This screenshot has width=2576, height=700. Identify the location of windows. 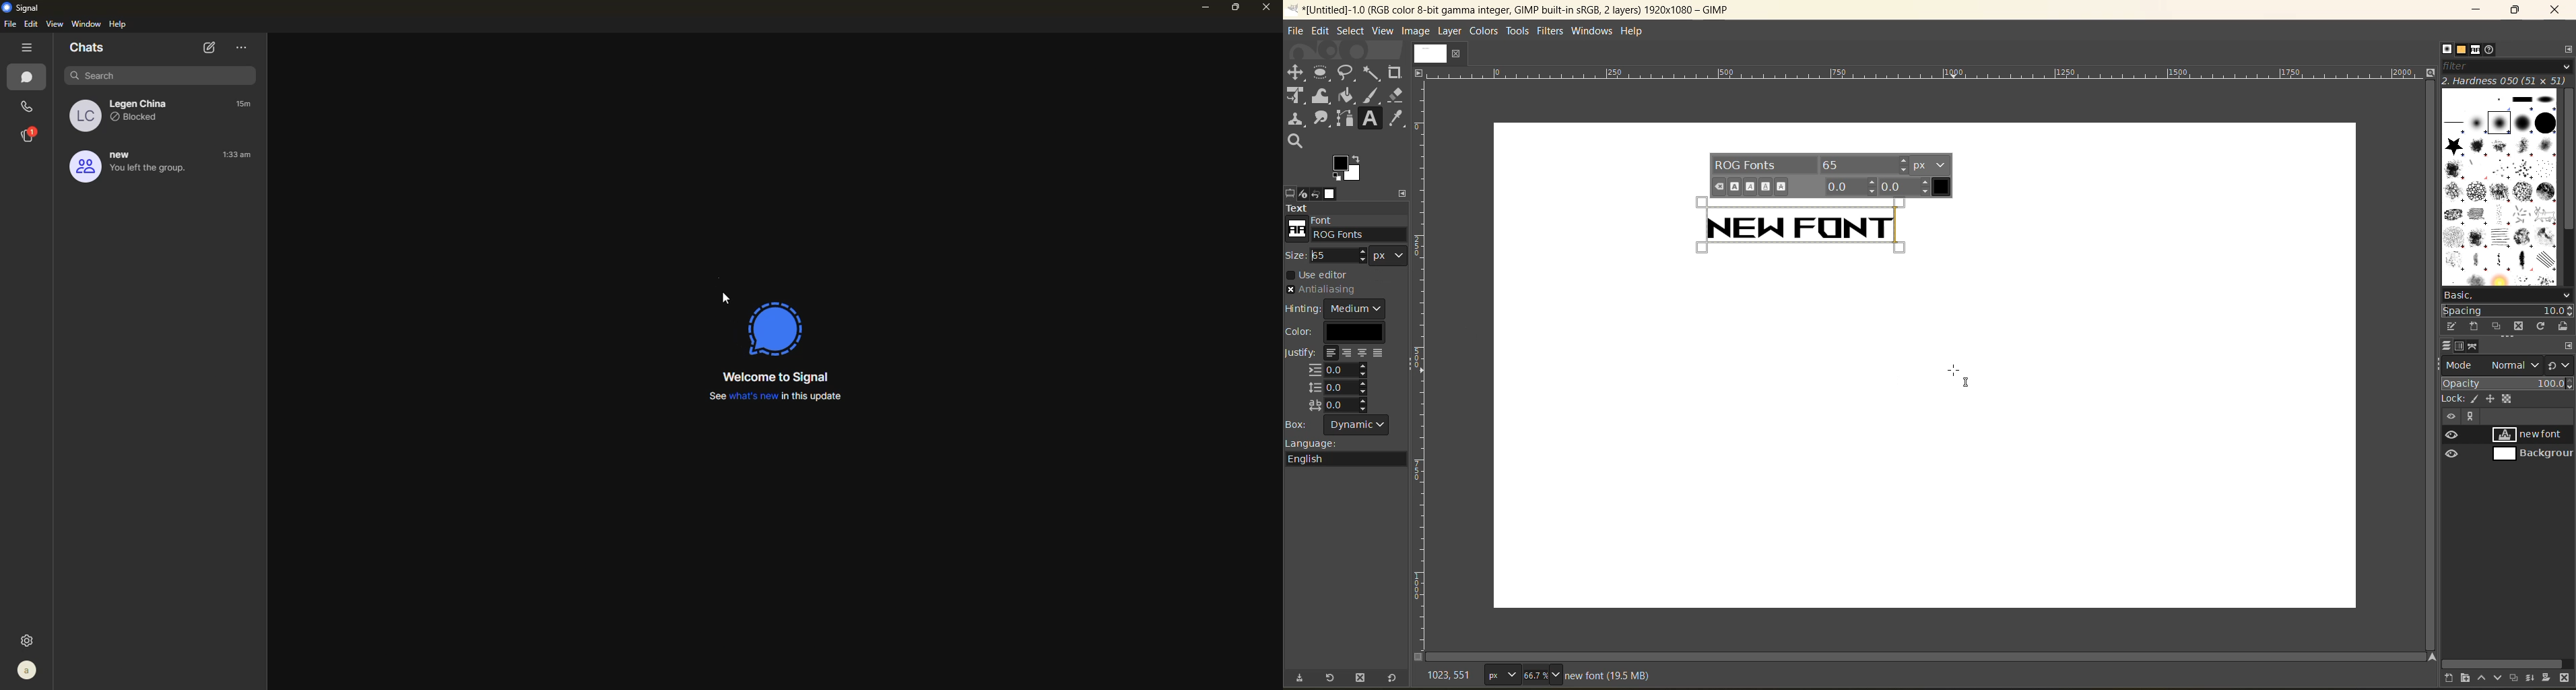
(1595, 30).